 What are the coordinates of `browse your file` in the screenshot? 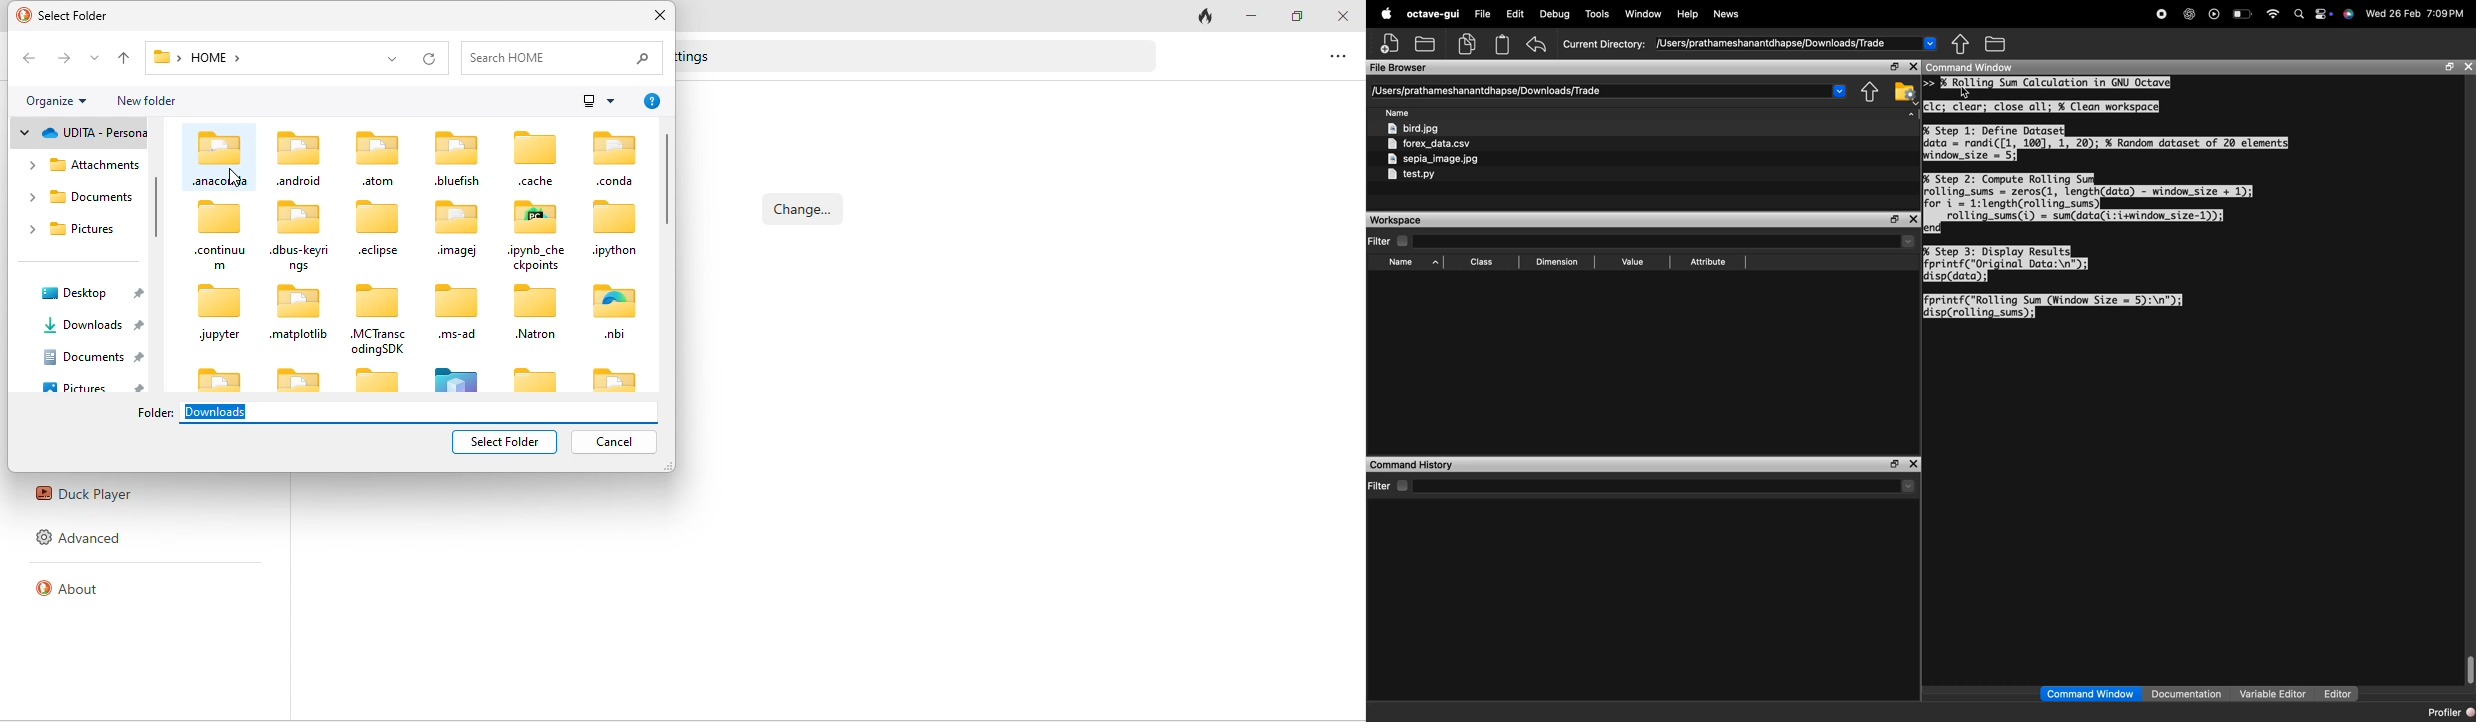 It's located at (1905, 91).